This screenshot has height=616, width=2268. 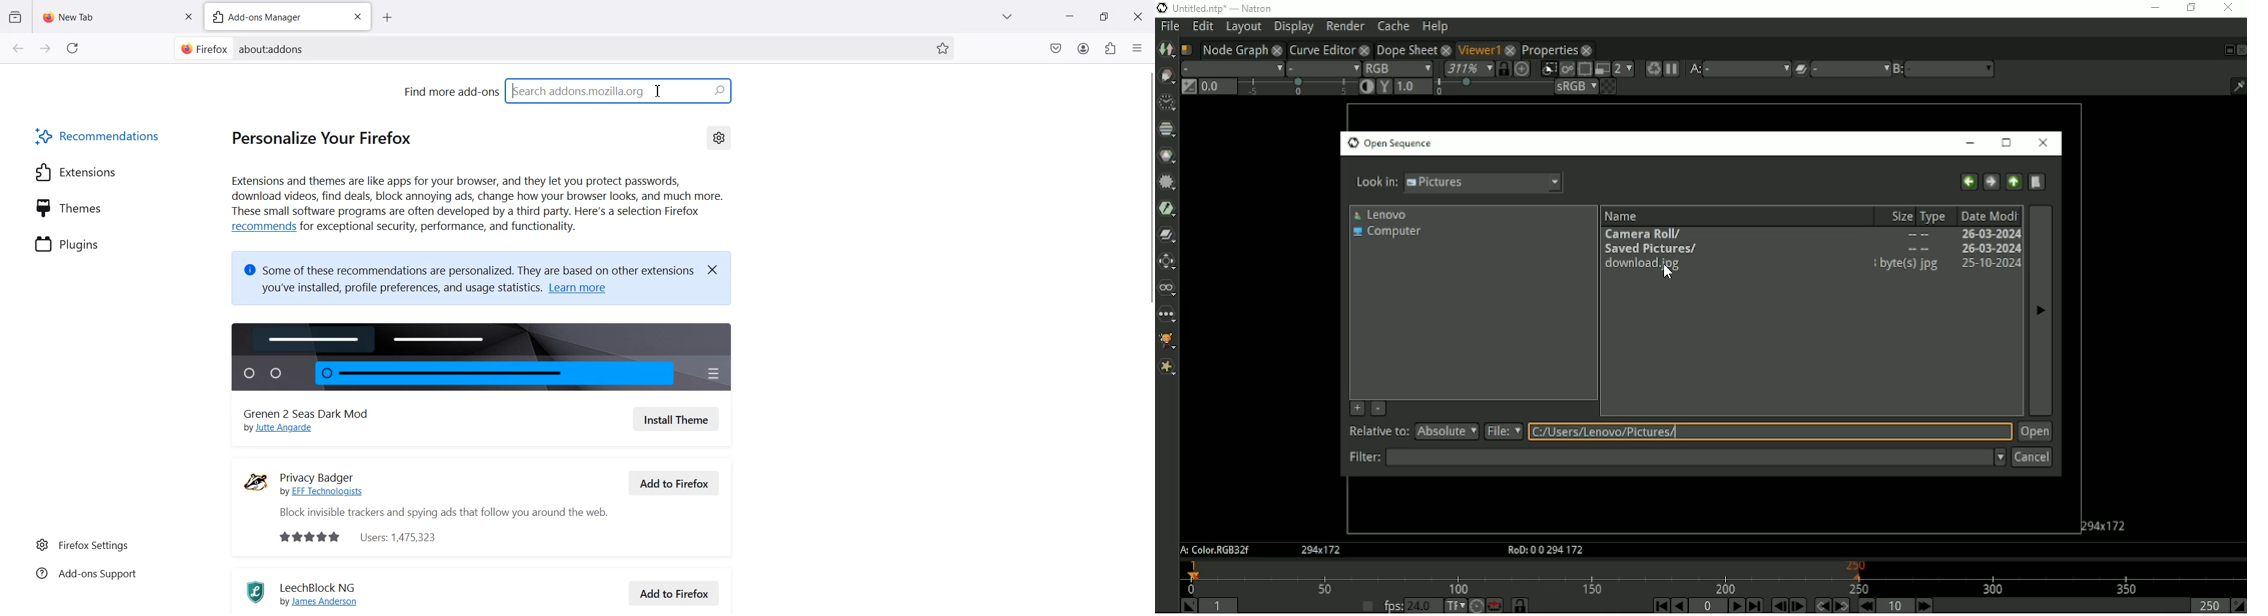 I want to click on Learn more, so click(x=585, y=290).